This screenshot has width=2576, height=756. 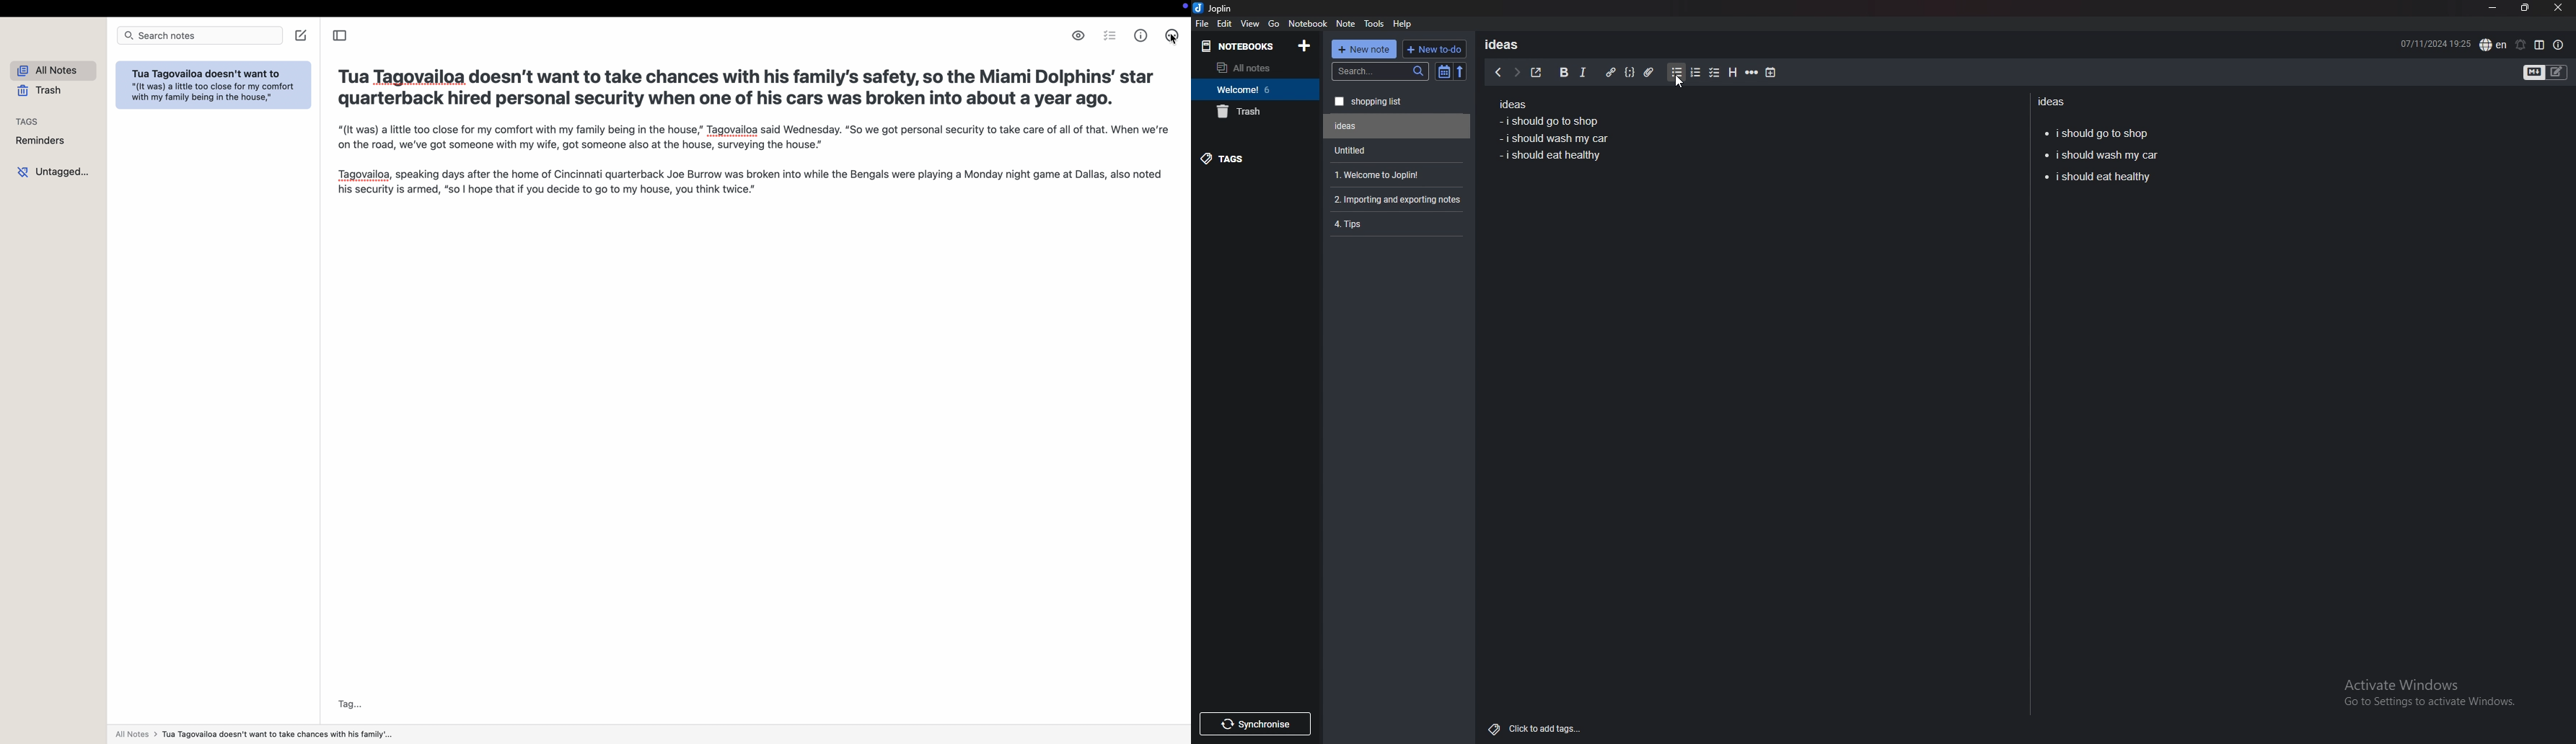 I want to click on hyperlink, so click(x=1610, y=73).